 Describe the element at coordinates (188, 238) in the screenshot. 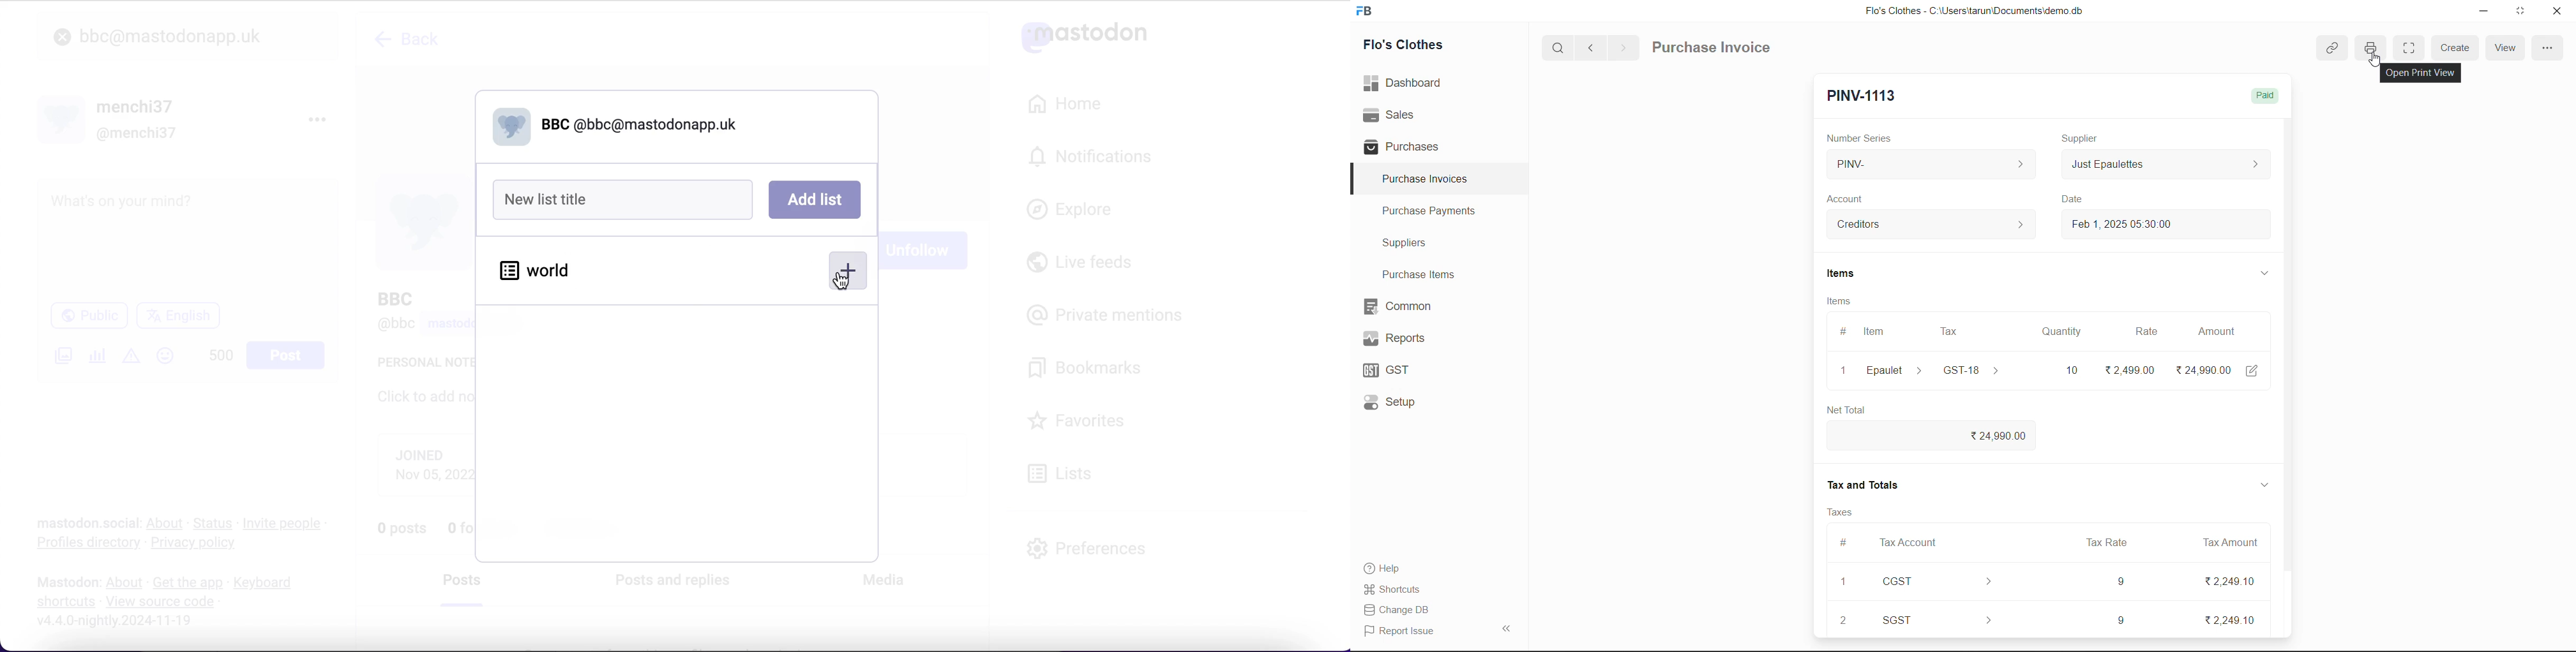

I see `post what's n your mind` at that location.